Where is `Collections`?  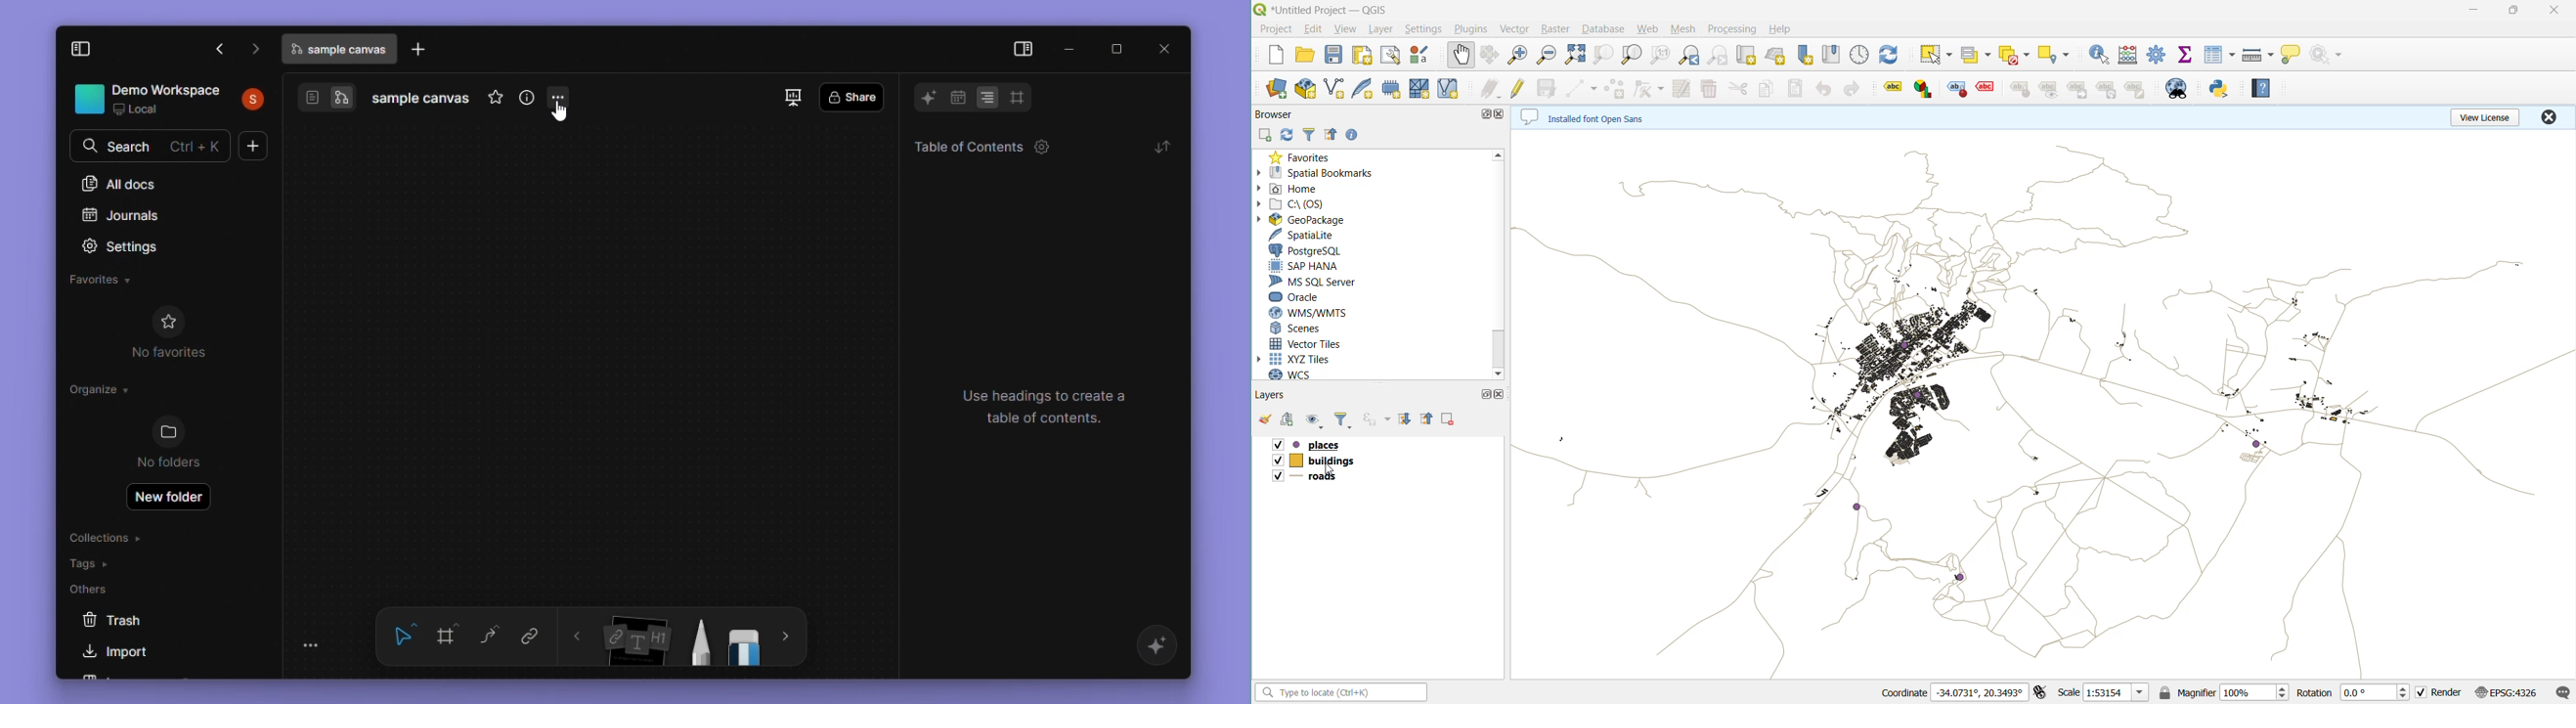
Collections is located at coordinates (105, 536).